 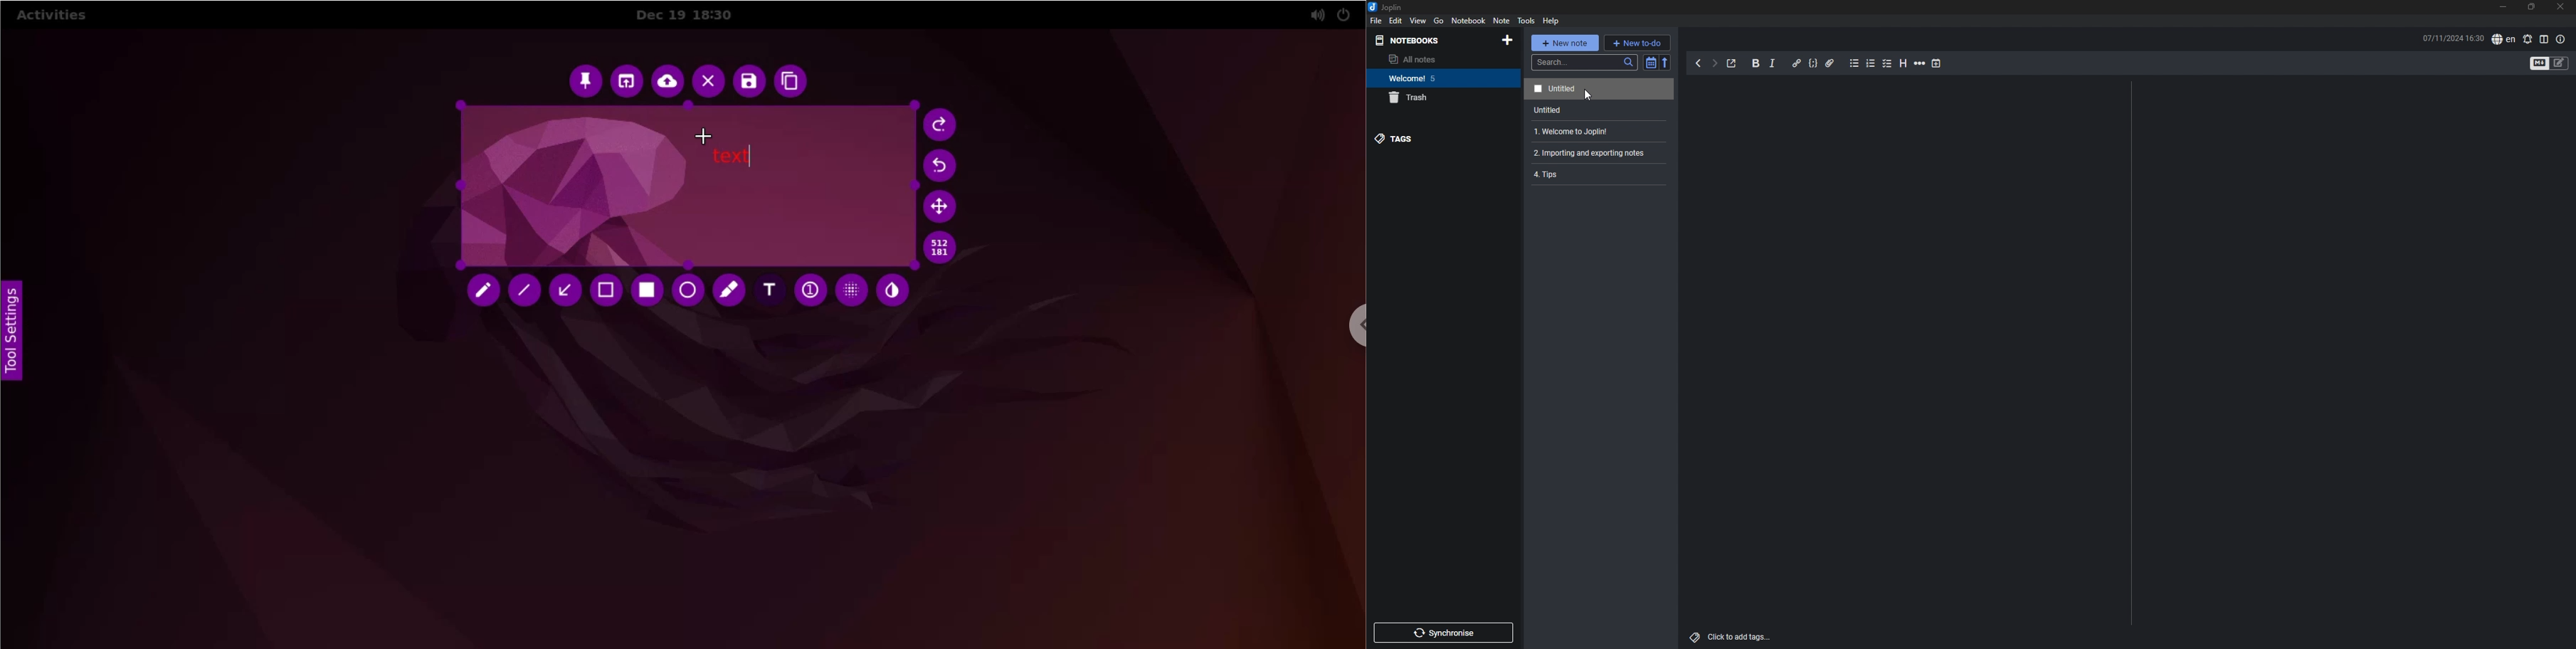 I want to click on new todo, so click(x=1637, y=42).